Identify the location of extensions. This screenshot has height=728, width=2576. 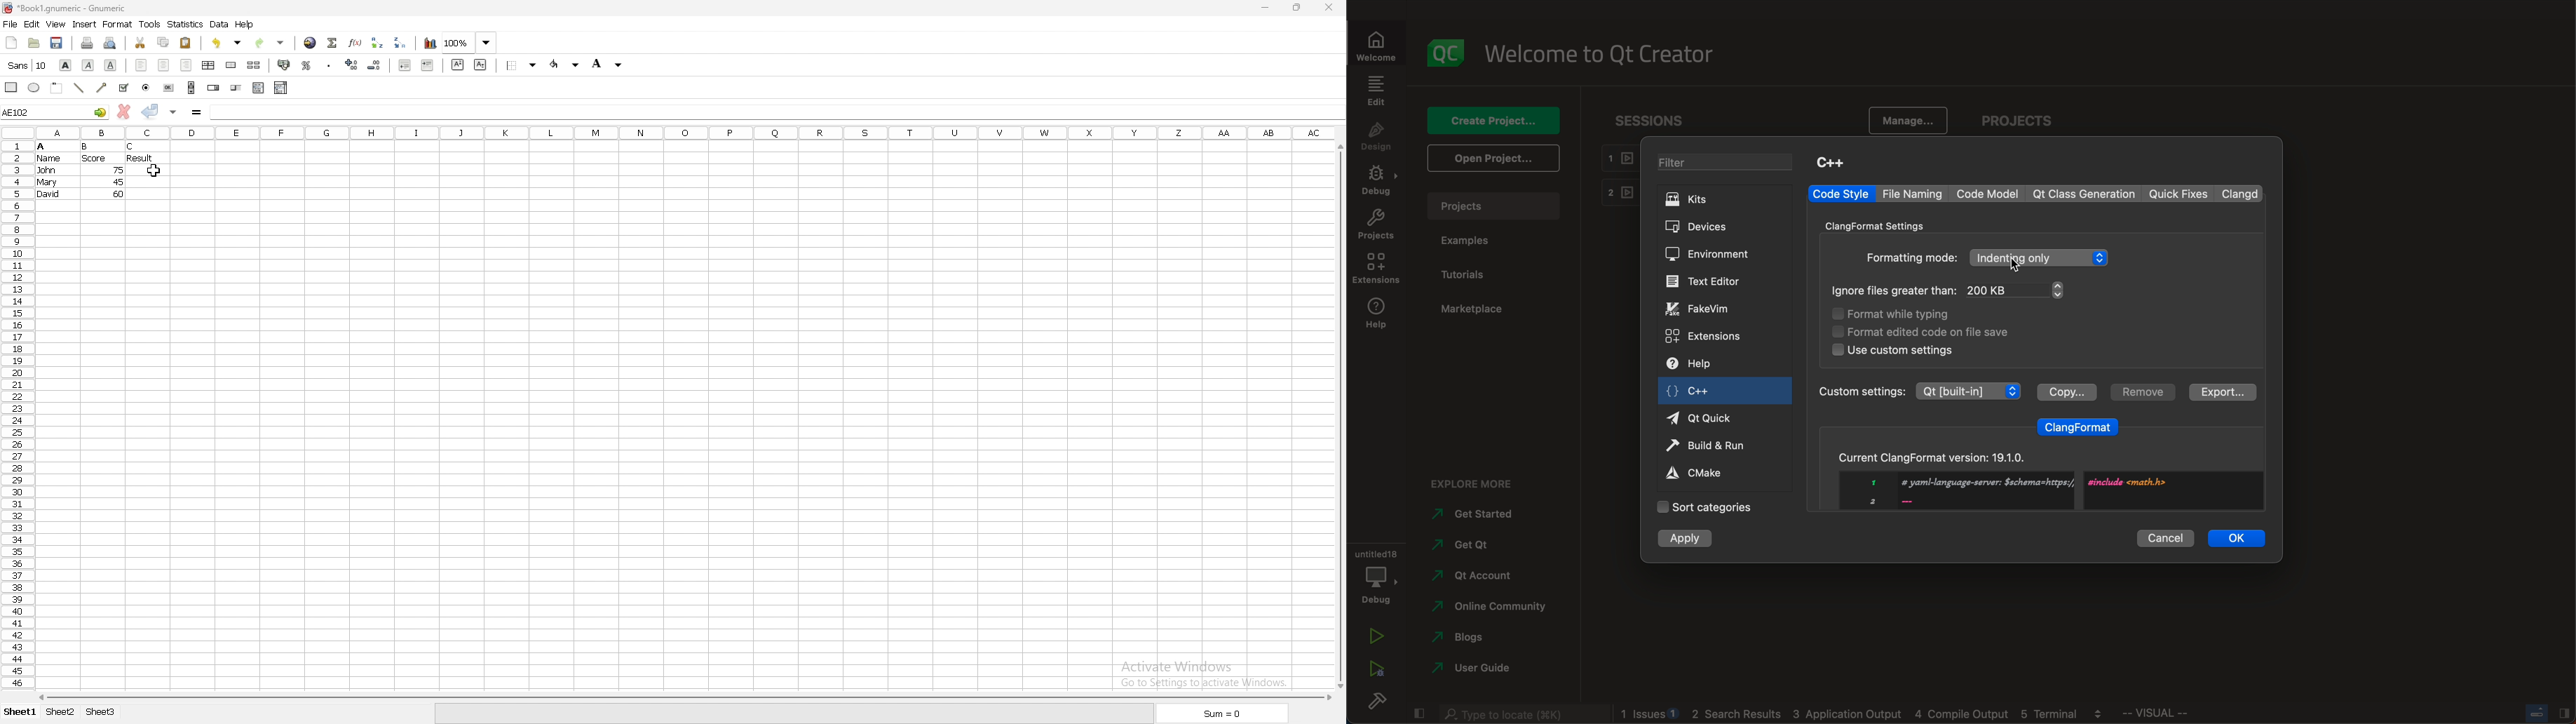
(1376, 269).